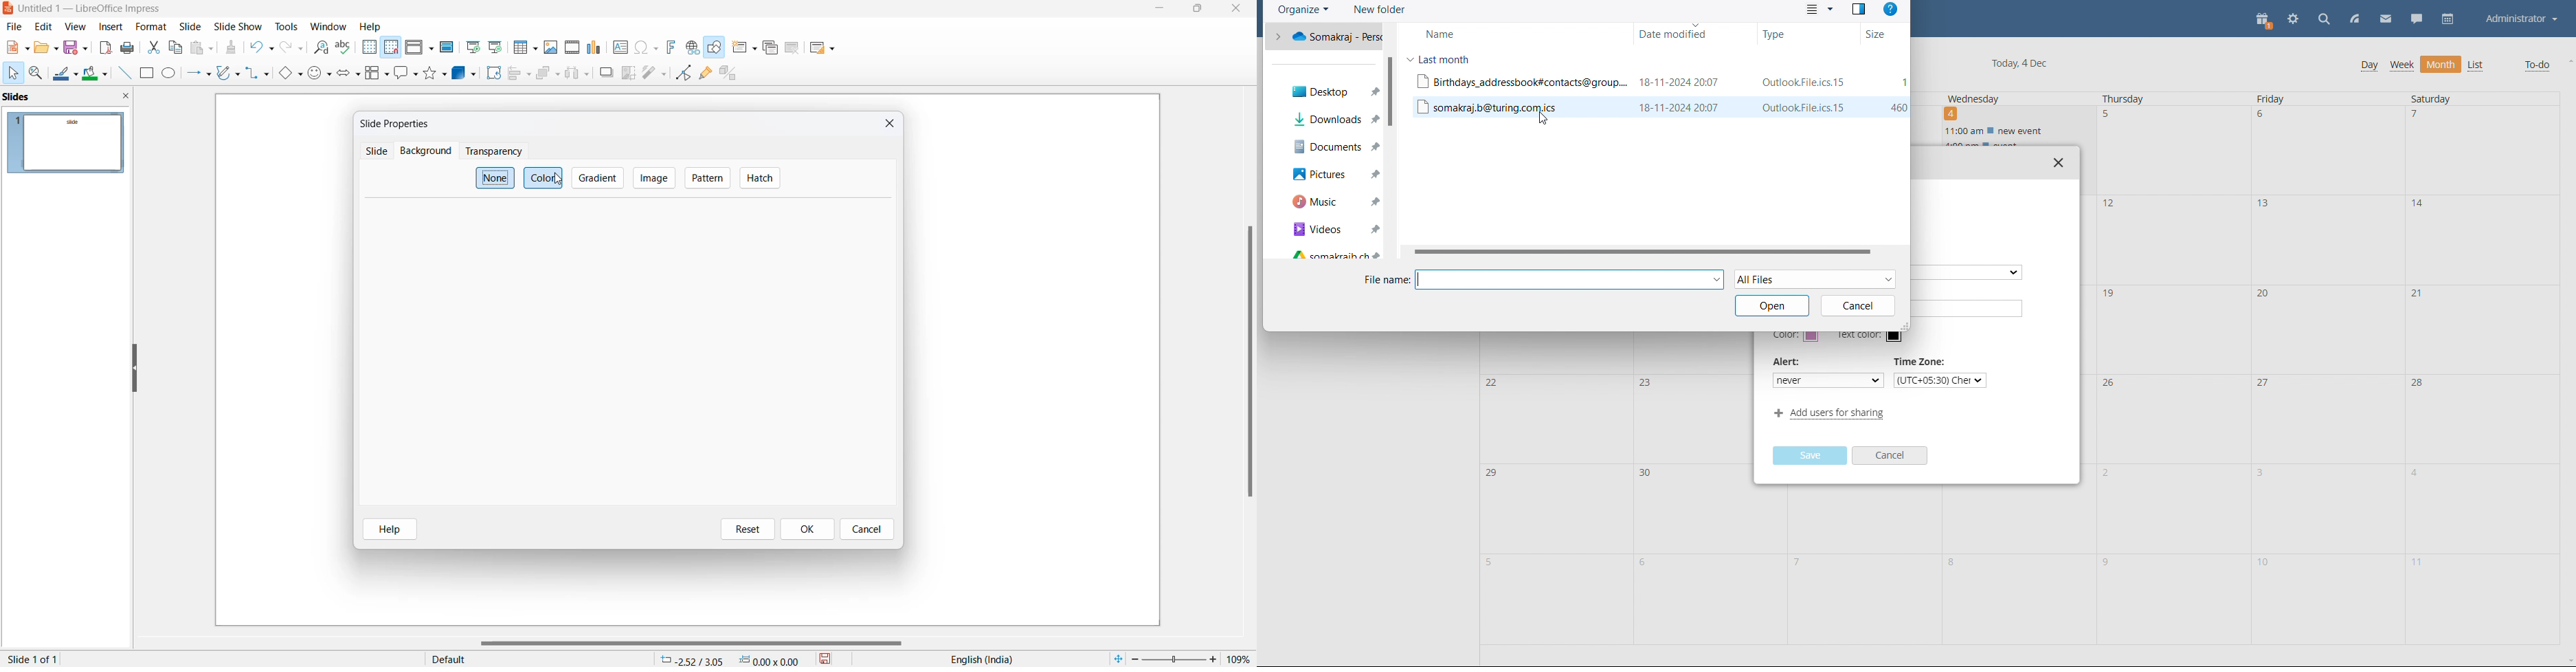 Image resolution: width=2576 pixels, height=672 pixels. What do you see at coordinates (1555, 120) in the screenshot?
I see `cursor` at bounding box center [1555, 120].